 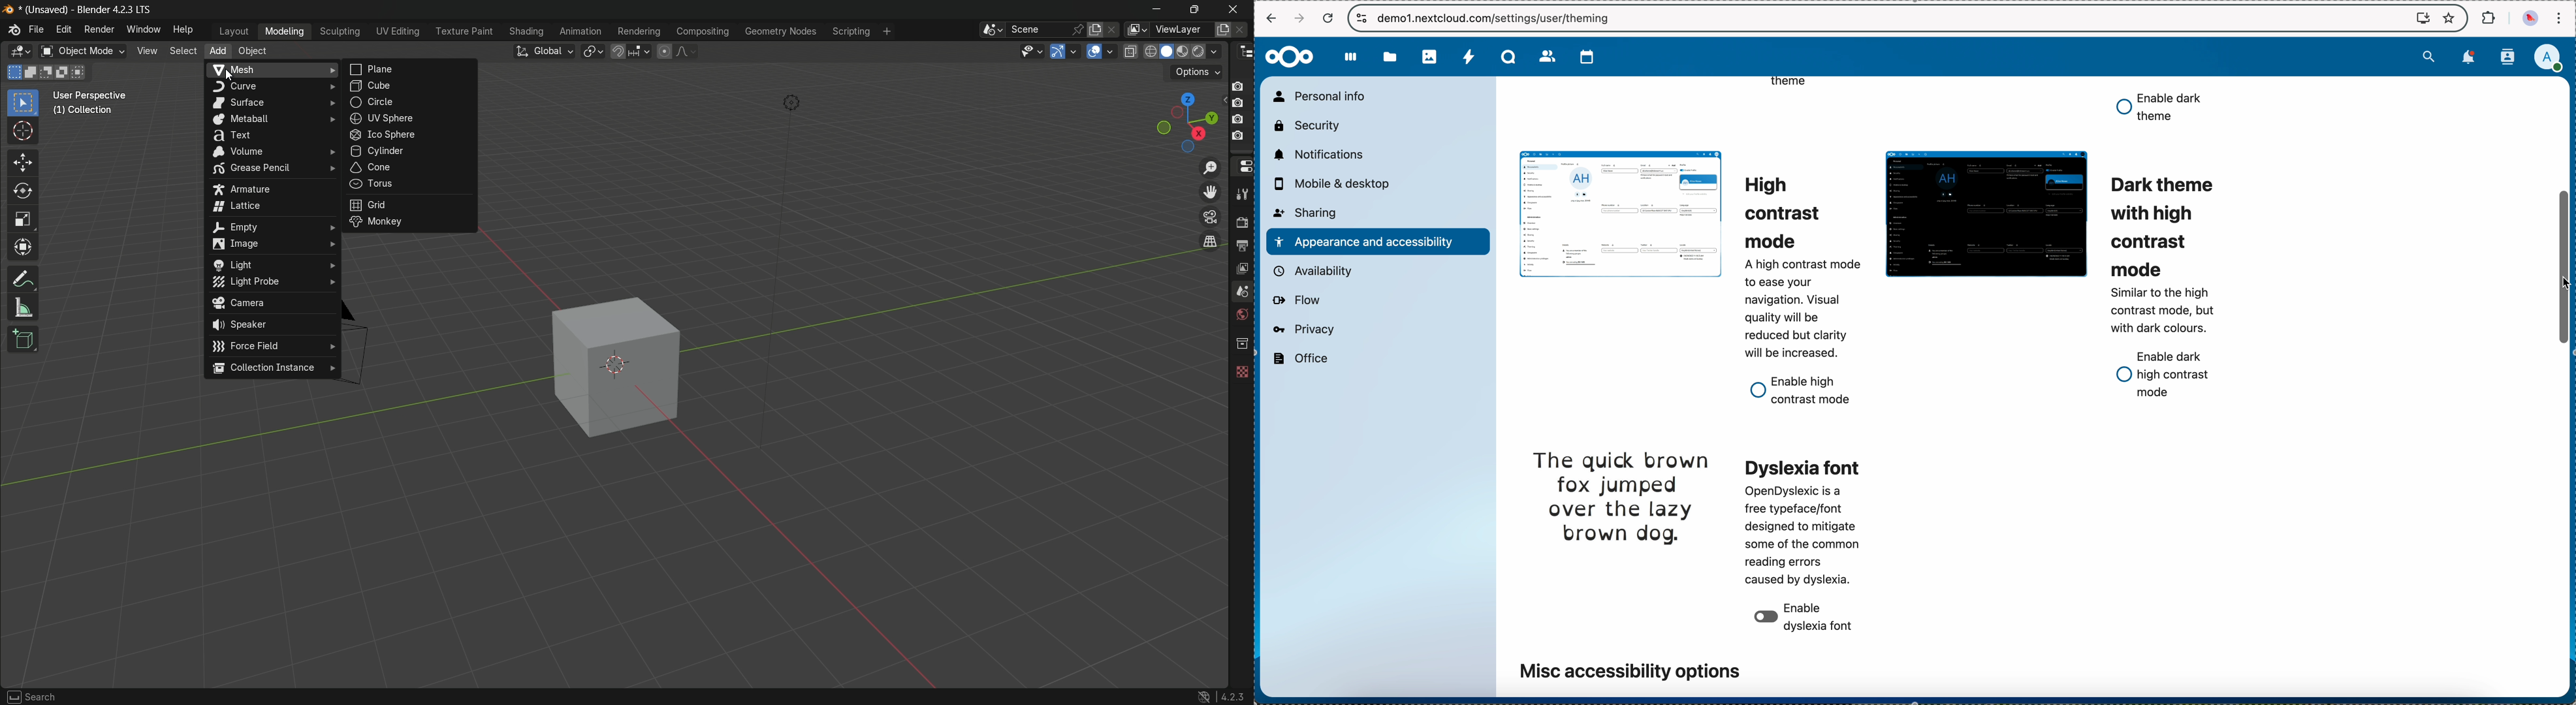 I want to click on enable high contrast mode, so click(x=1804, y=390).